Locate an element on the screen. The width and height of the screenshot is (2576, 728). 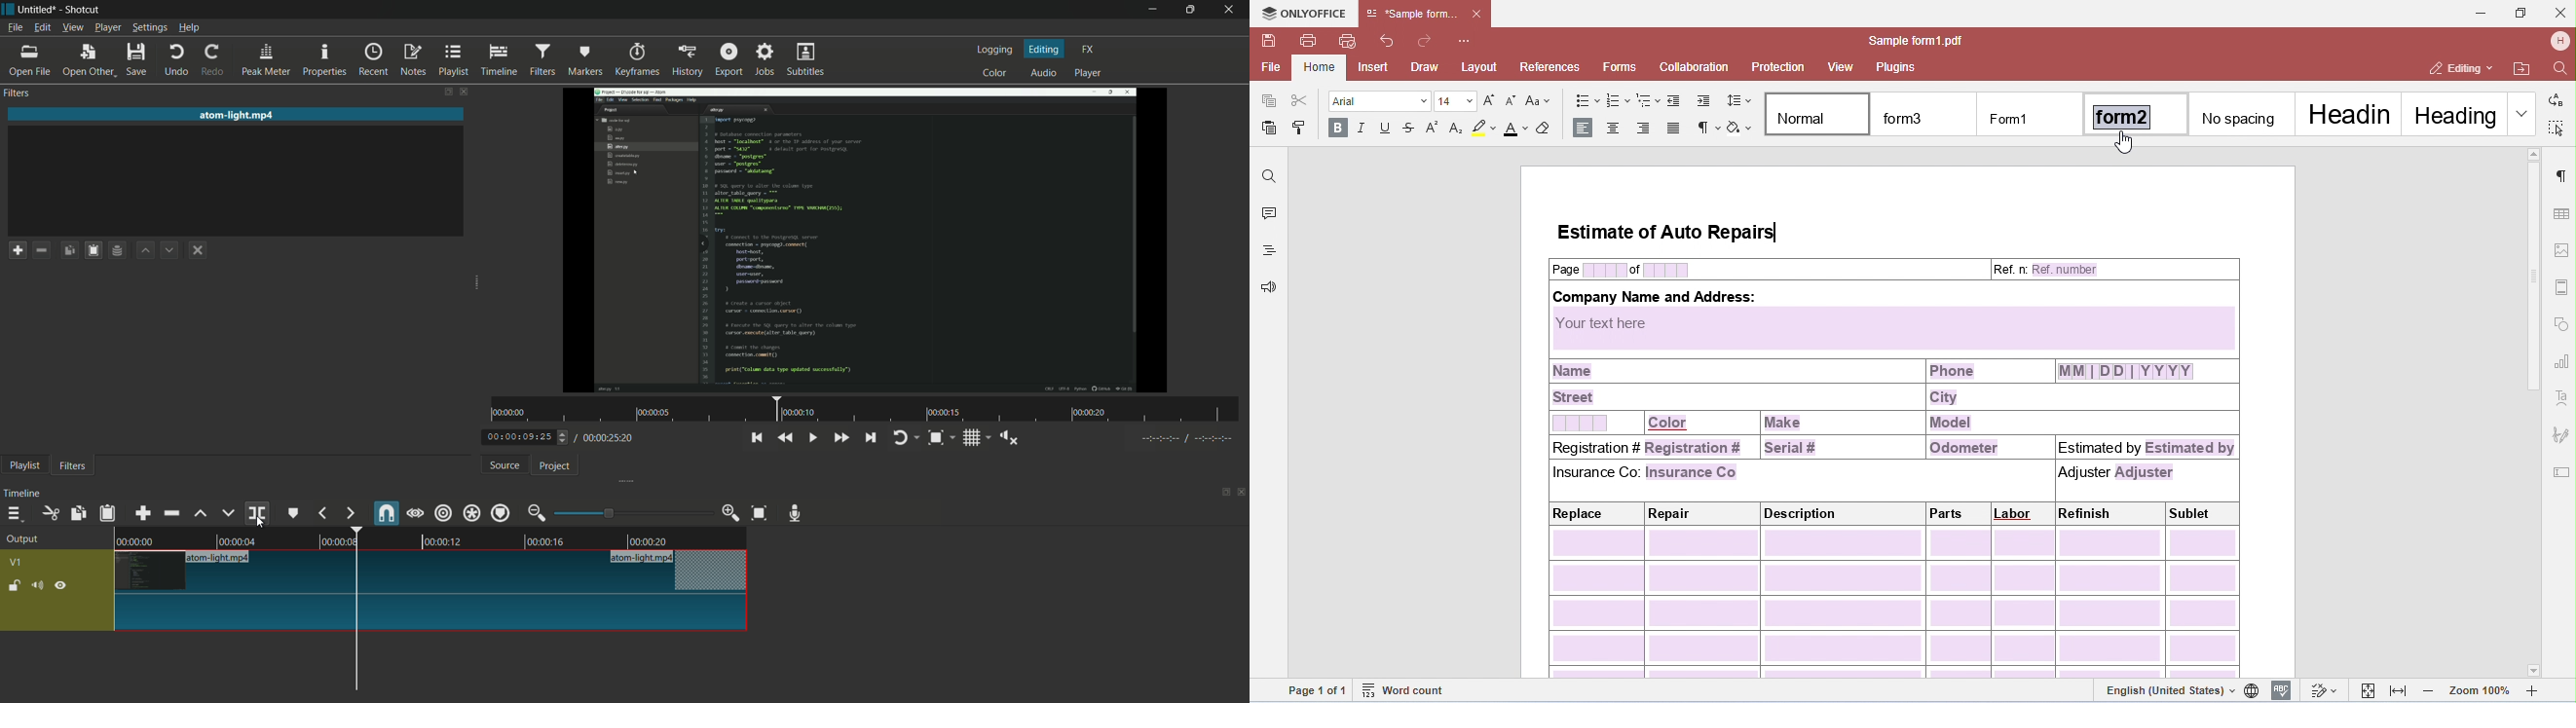
current time is located at coordinates (524, 437).